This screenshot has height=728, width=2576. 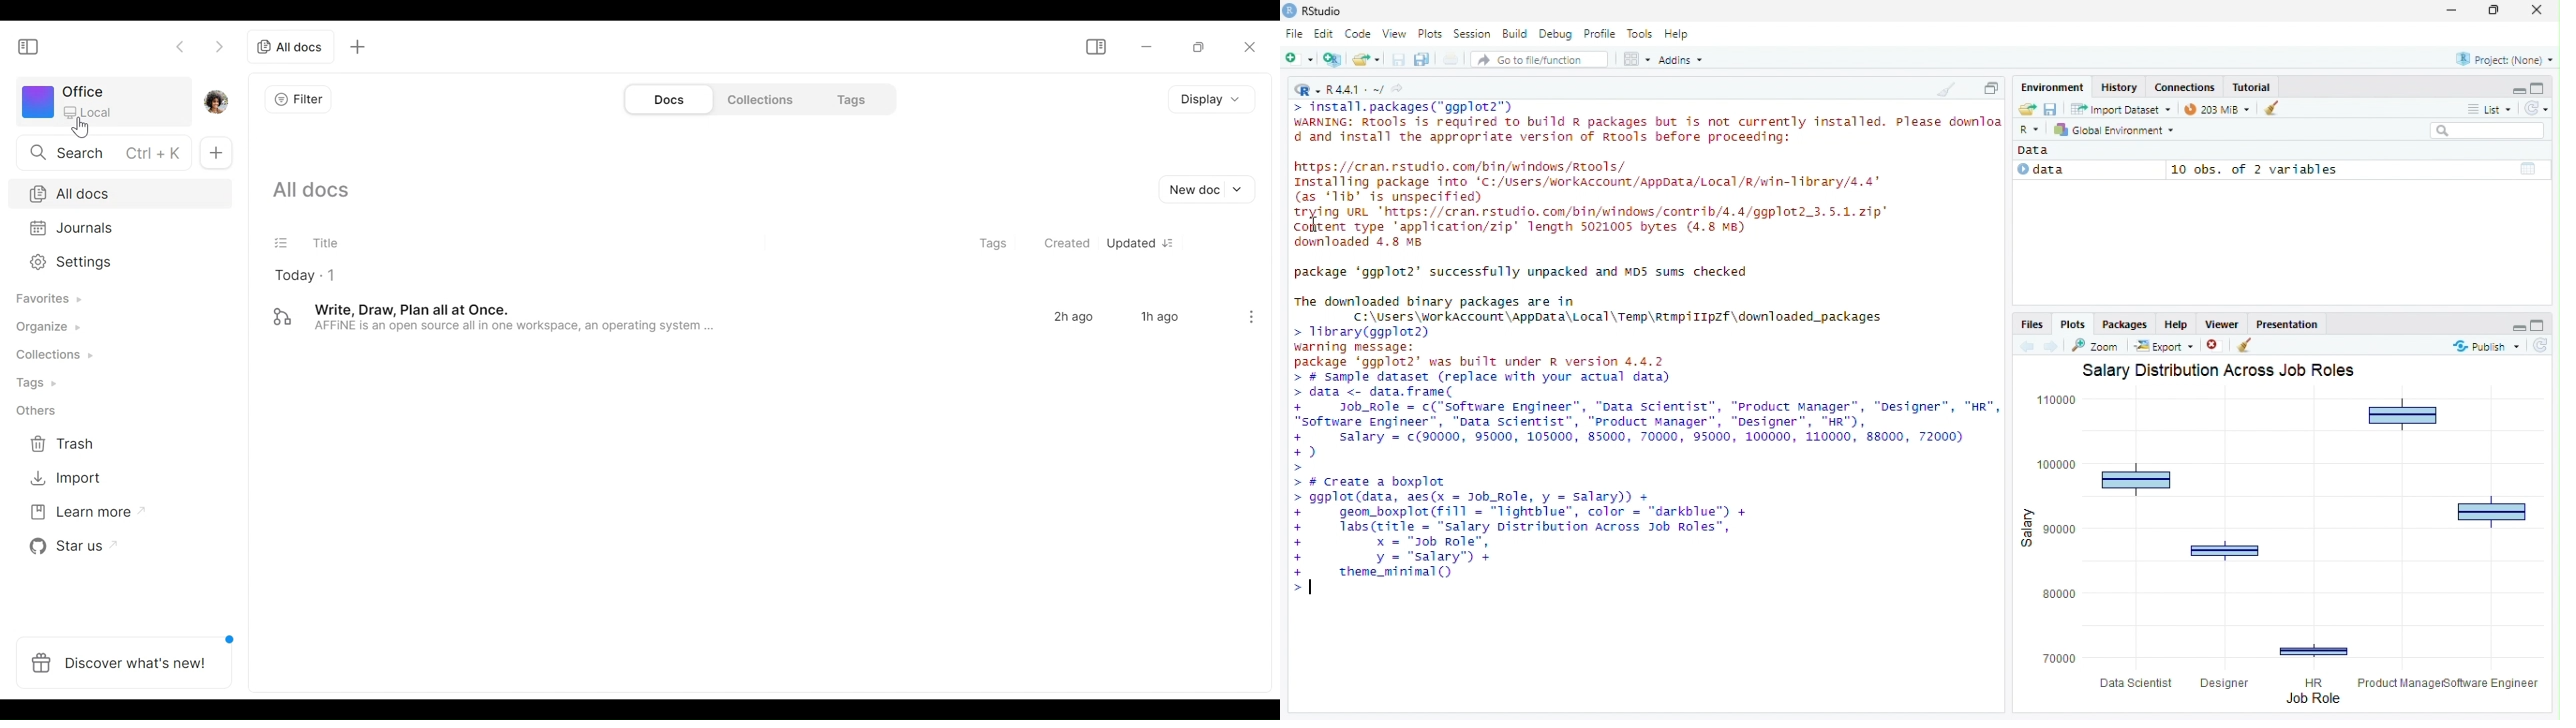 What do you see at coordinates (2053, 110) in the screenshot?
I see `save workspace as` at bounding box center [2053, 110].